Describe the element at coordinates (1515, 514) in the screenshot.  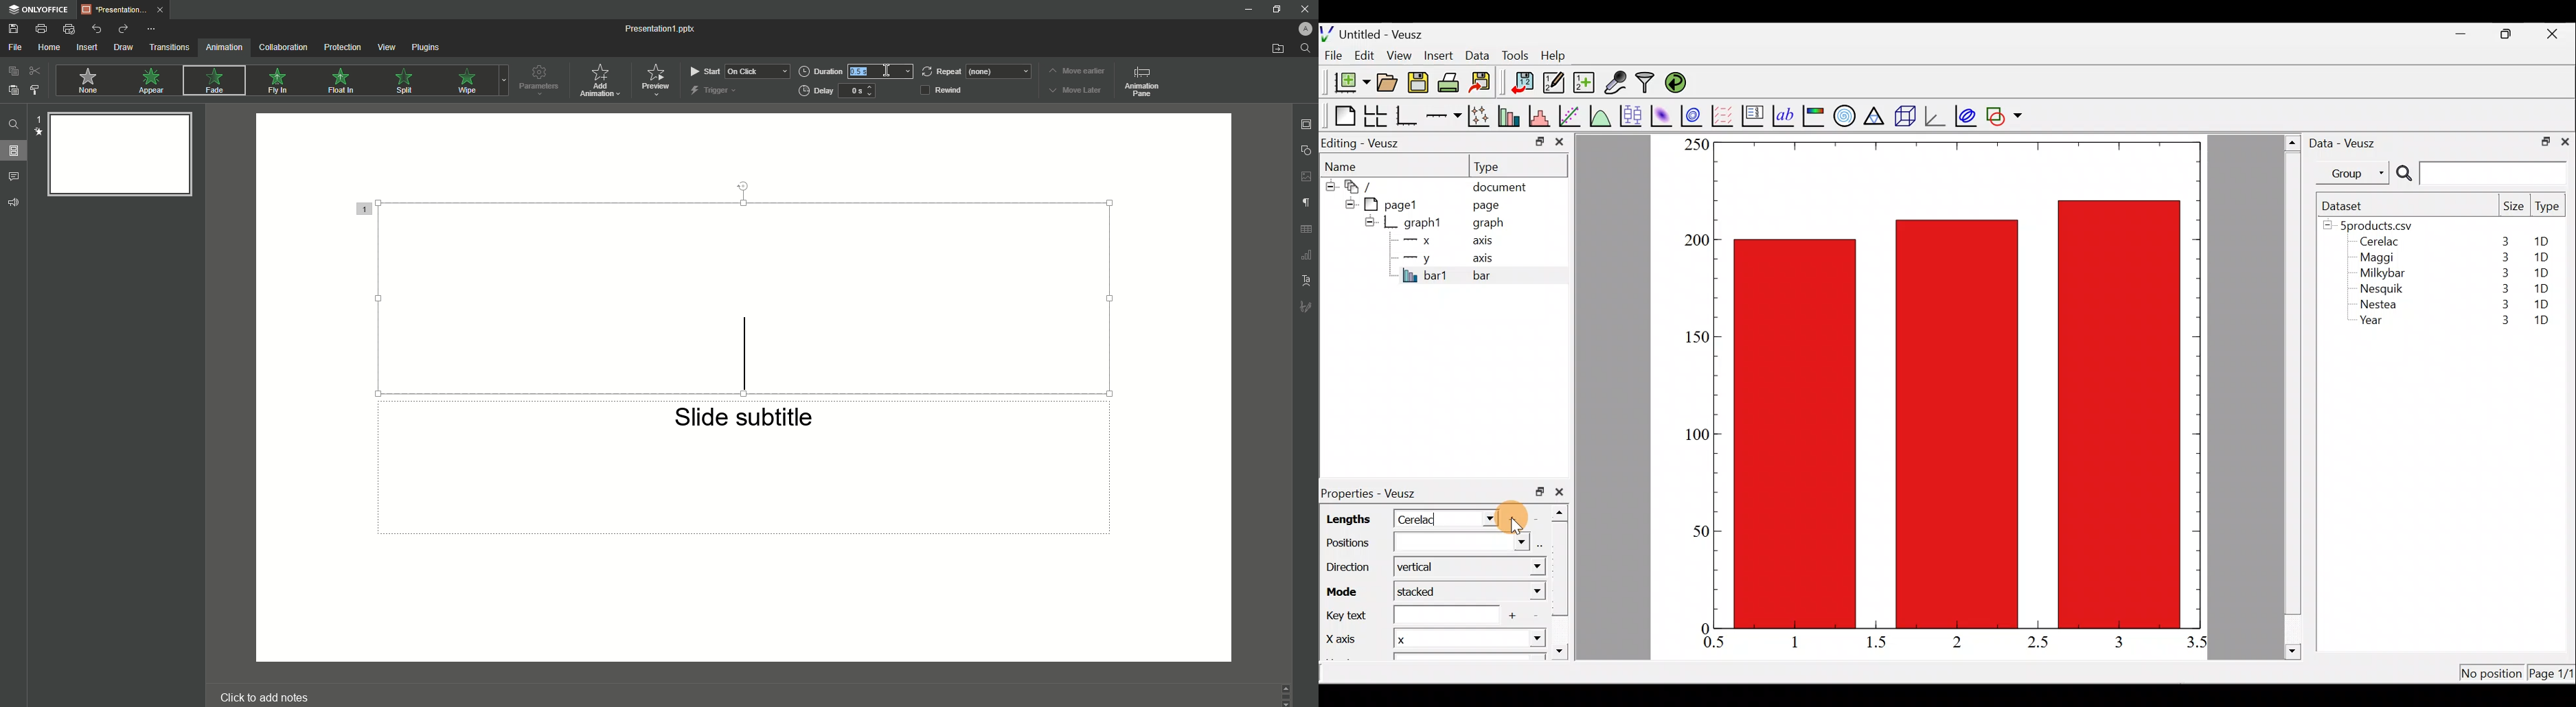
I see `Cursor` at that location.